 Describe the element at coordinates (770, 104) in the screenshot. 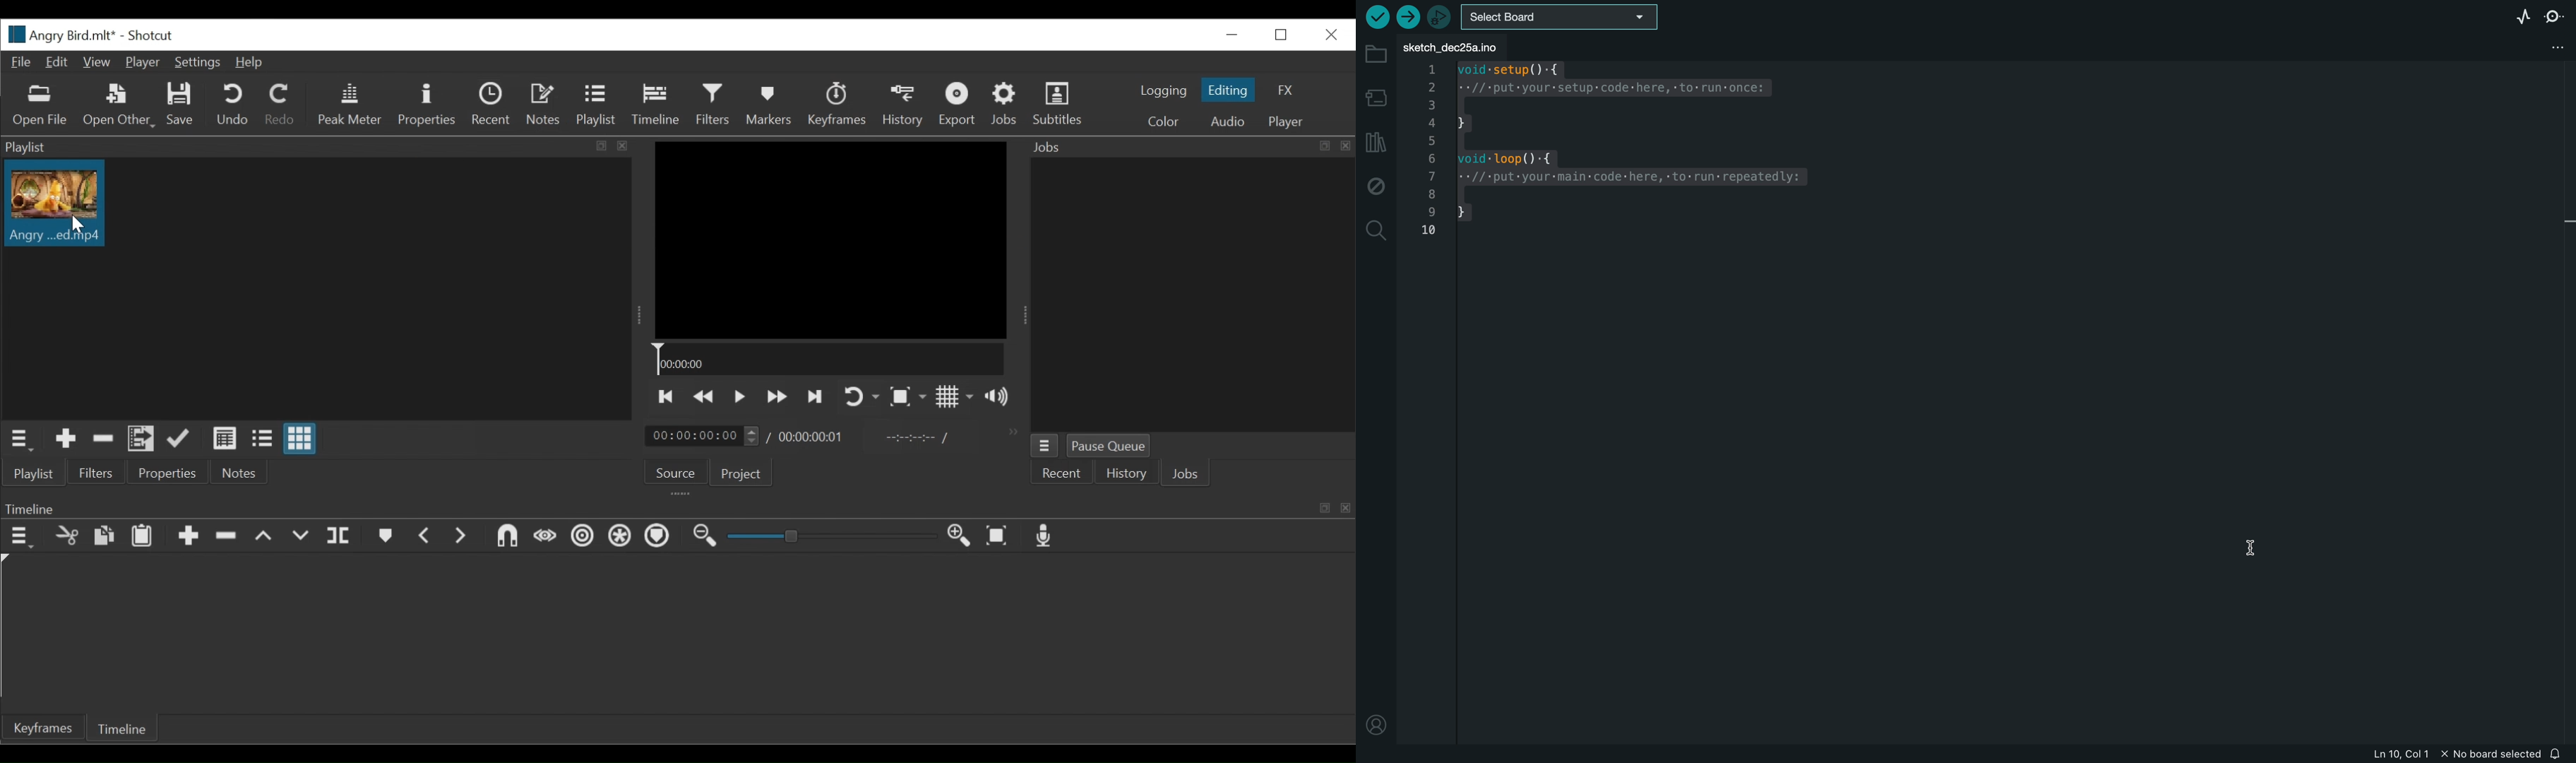

I see `Markers` at that location.